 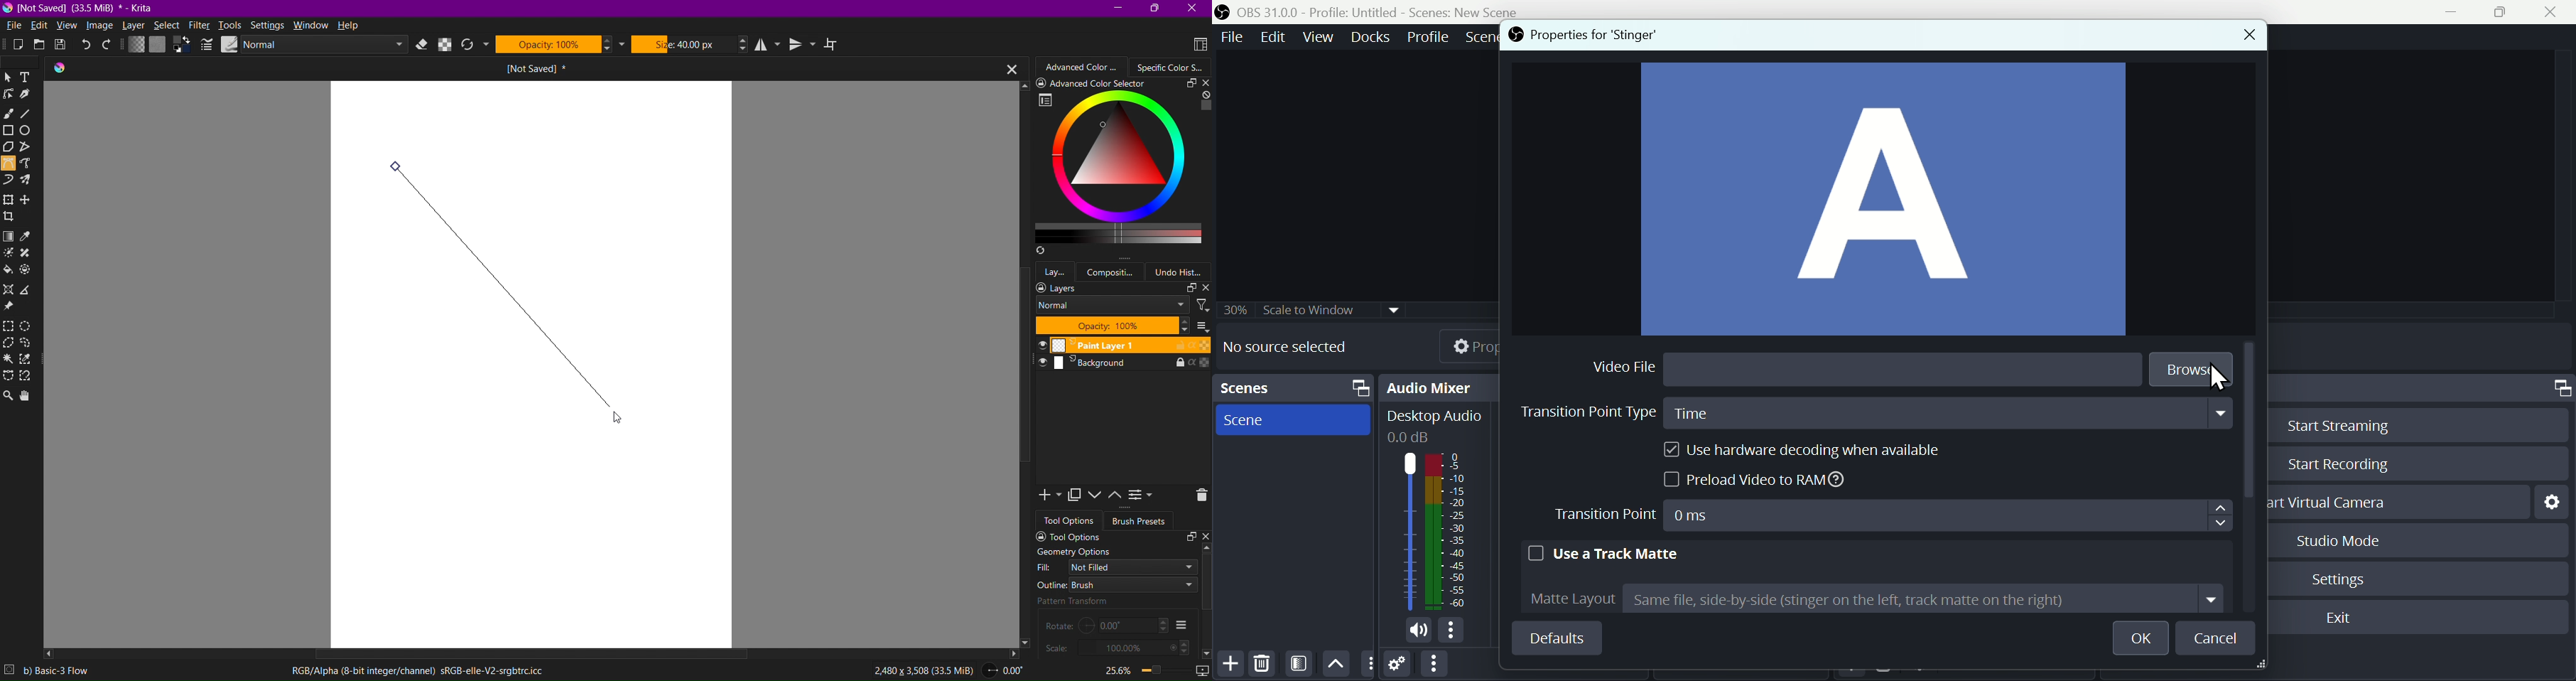 What do you see at coordinates (31, 133) in the screenshot?
I see `Ellipse Tool` at bounding box center [31, 133].